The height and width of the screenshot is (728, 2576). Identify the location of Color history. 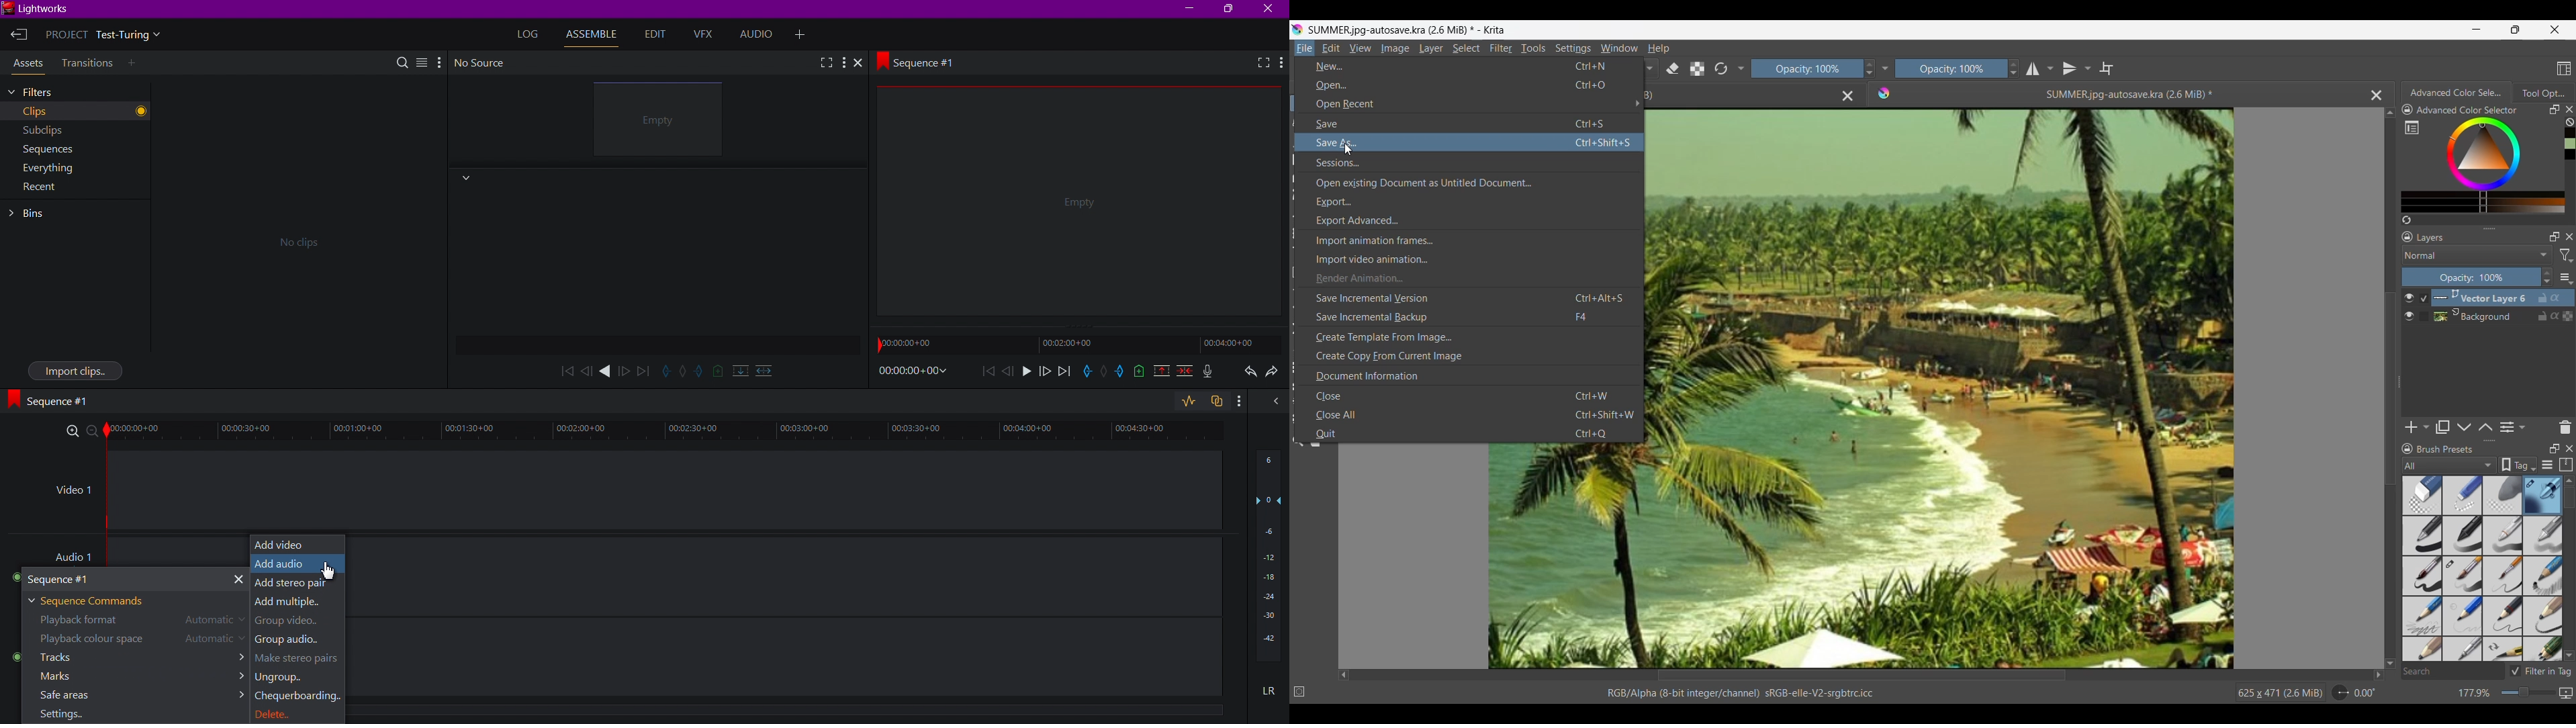
(2572, 144).